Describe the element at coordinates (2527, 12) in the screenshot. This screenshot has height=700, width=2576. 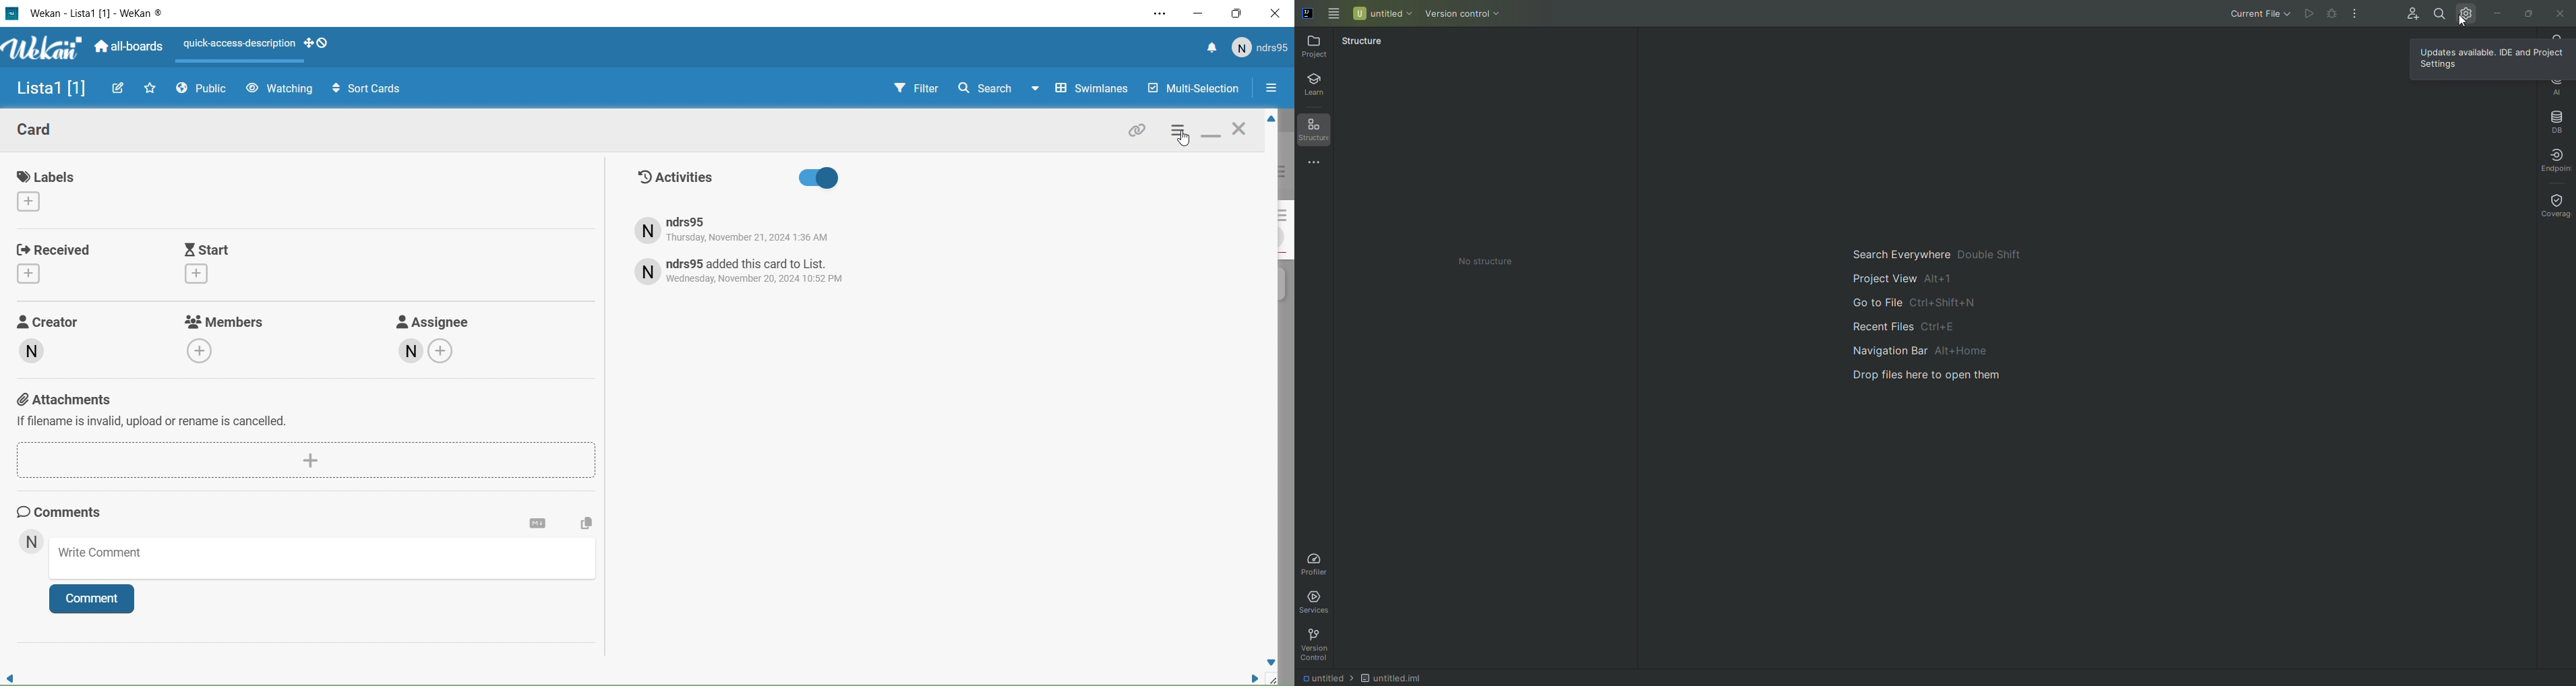
I see `Restore` at that location.